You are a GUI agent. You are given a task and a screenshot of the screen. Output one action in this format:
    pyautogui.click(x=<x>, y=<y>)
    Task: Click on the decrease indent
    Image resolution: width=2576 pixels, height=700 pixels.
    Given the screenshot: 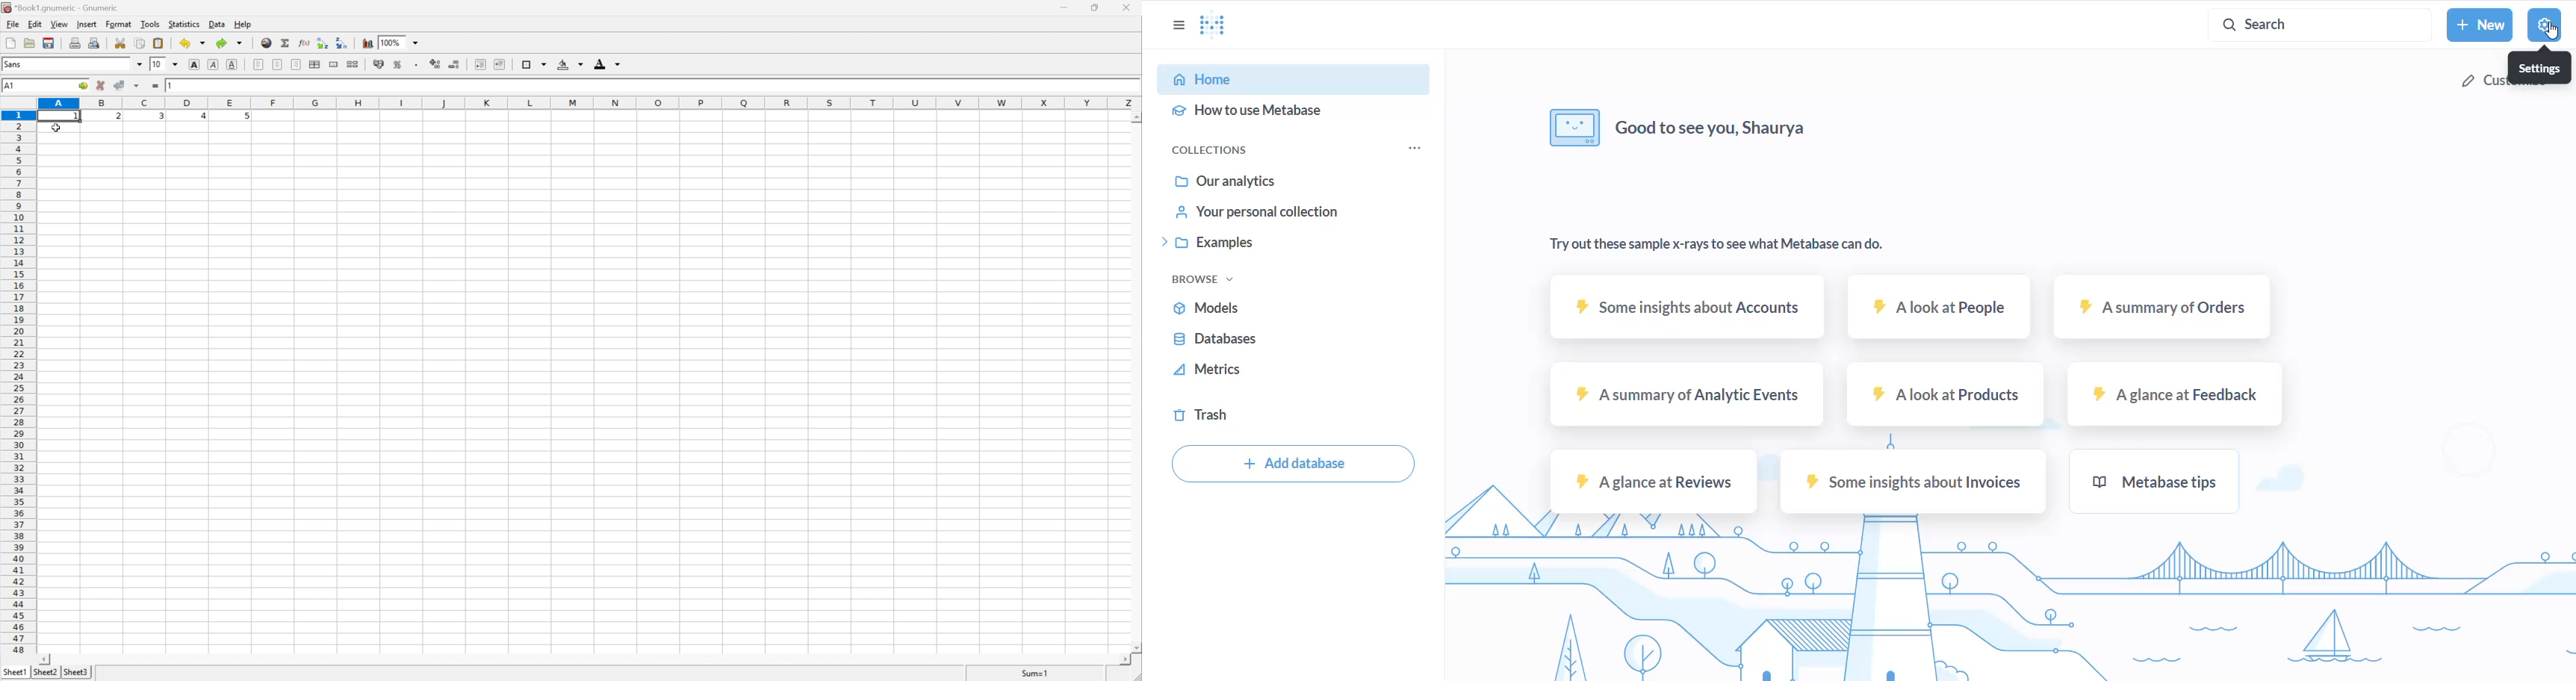 What is the action you would take?
    pyautogui.click(x=481, y=65)
    